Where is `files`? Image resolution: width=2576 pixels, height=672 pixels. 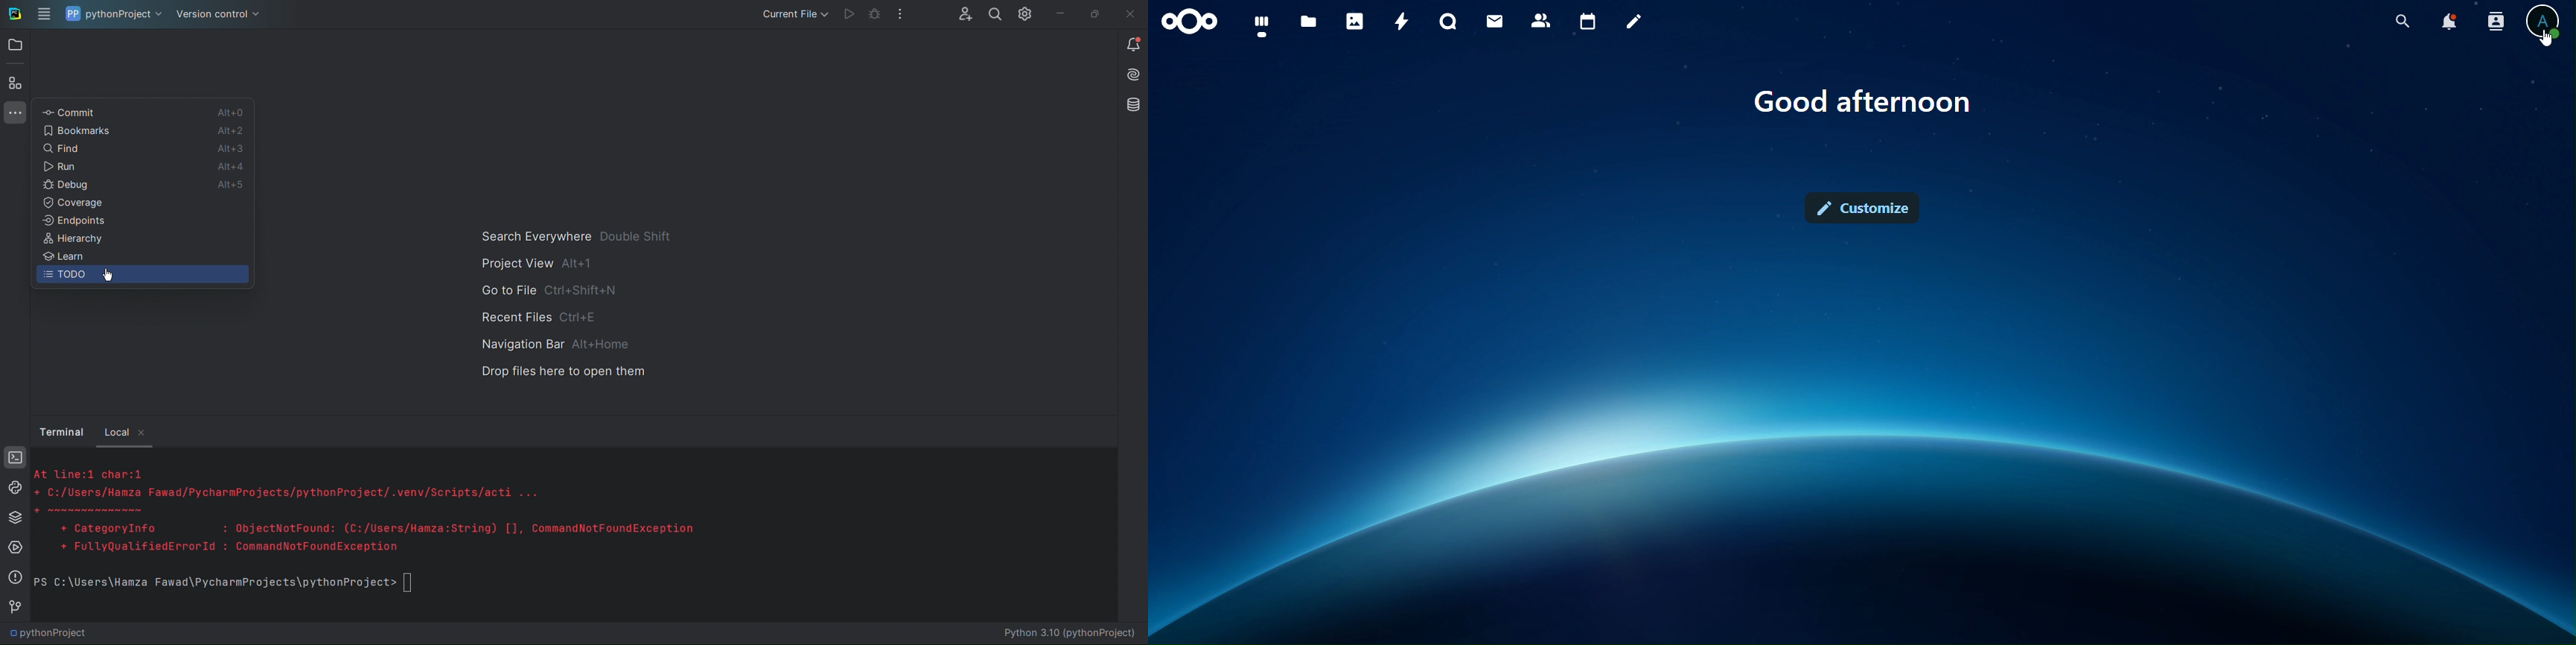 files is located at coordinates (1311, 21).